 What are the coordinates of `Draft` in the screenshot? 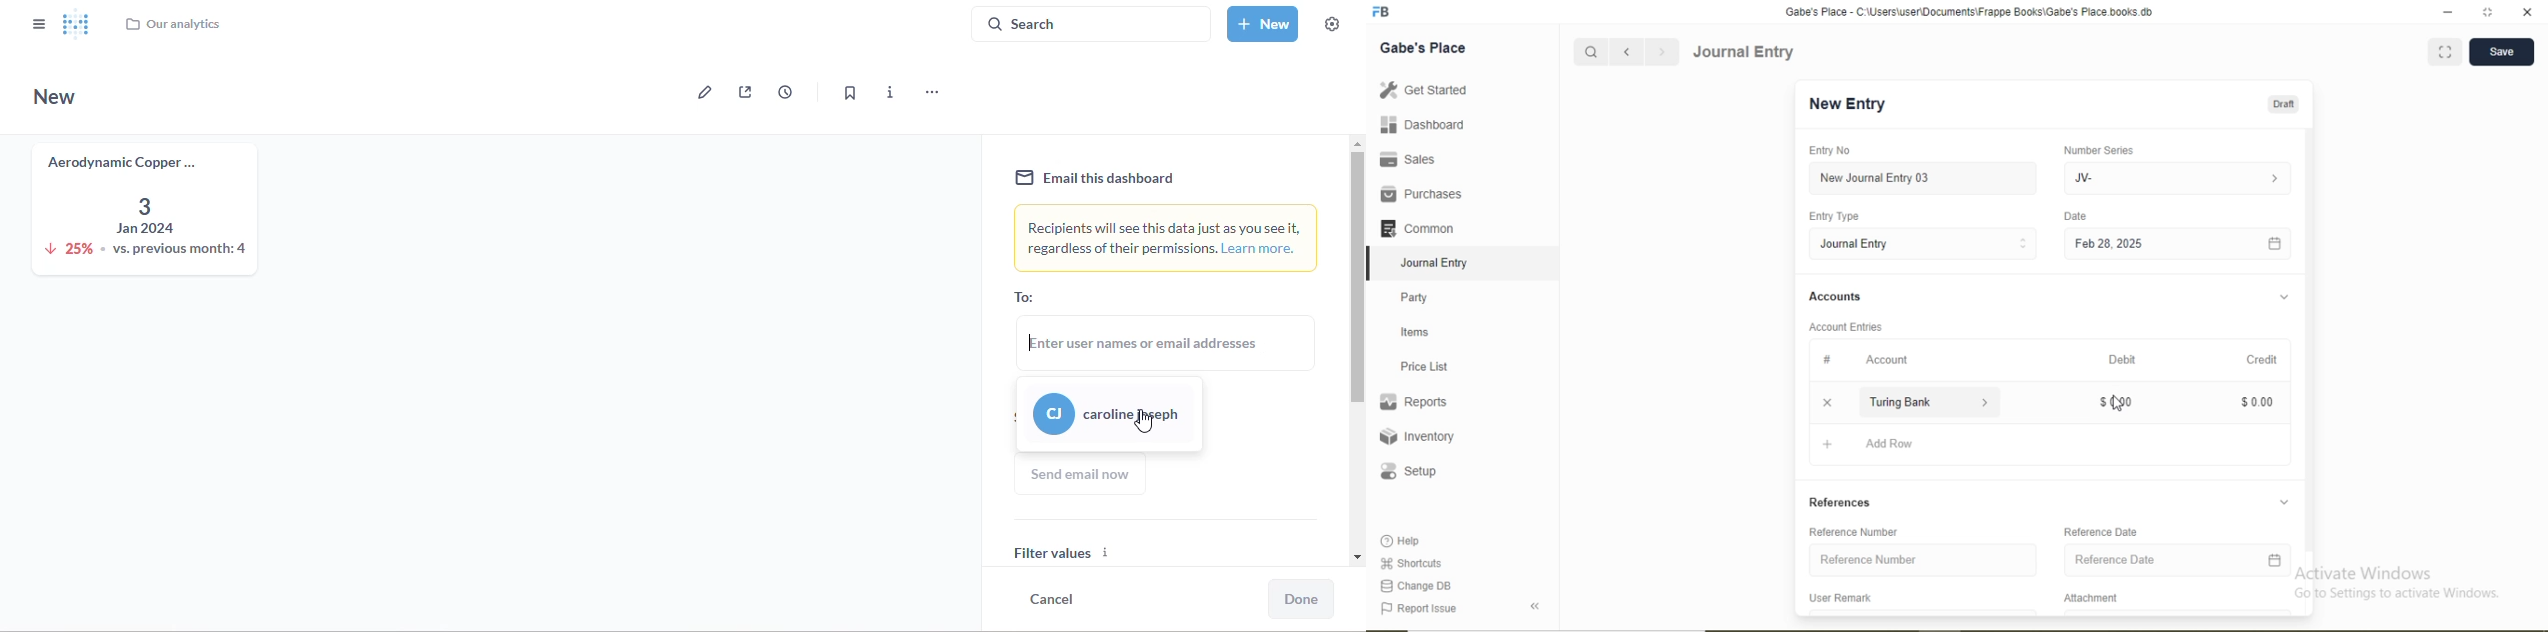 It's located at (2284, 105).